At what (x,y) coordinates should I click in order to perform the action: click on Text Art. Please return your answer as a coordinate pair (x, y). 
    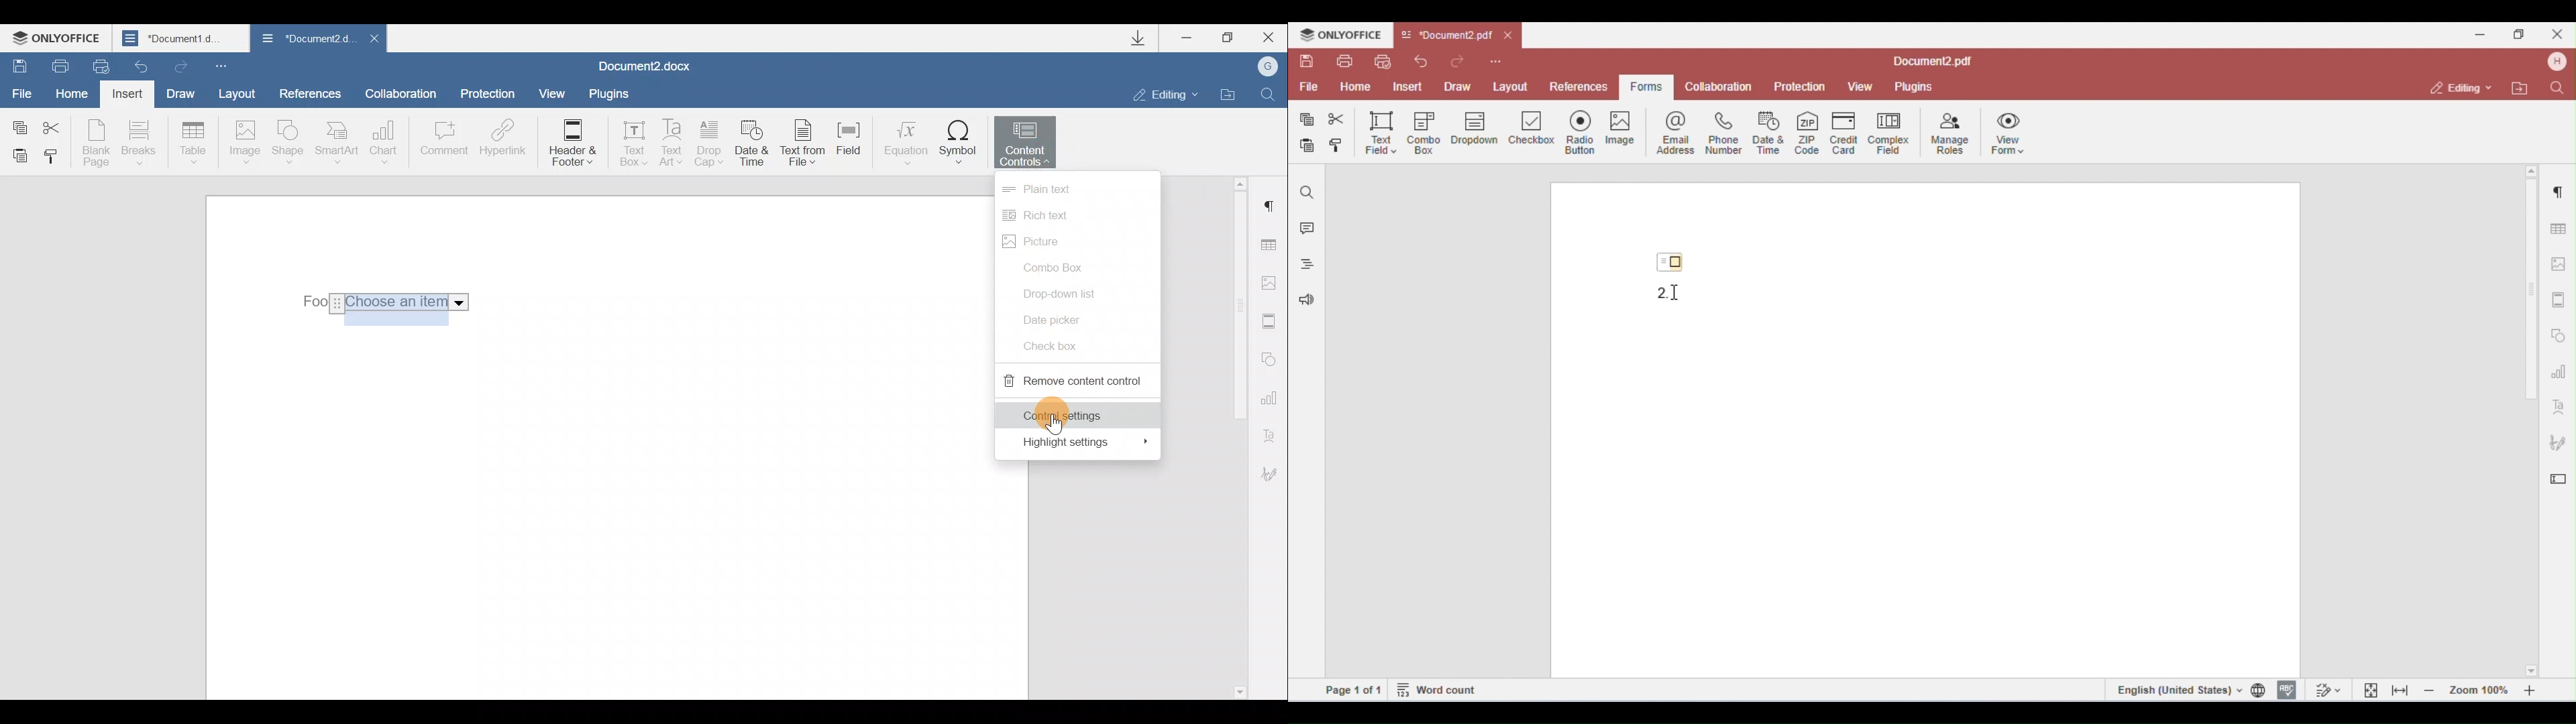
    Looking at the image, I should click on (673, 143).